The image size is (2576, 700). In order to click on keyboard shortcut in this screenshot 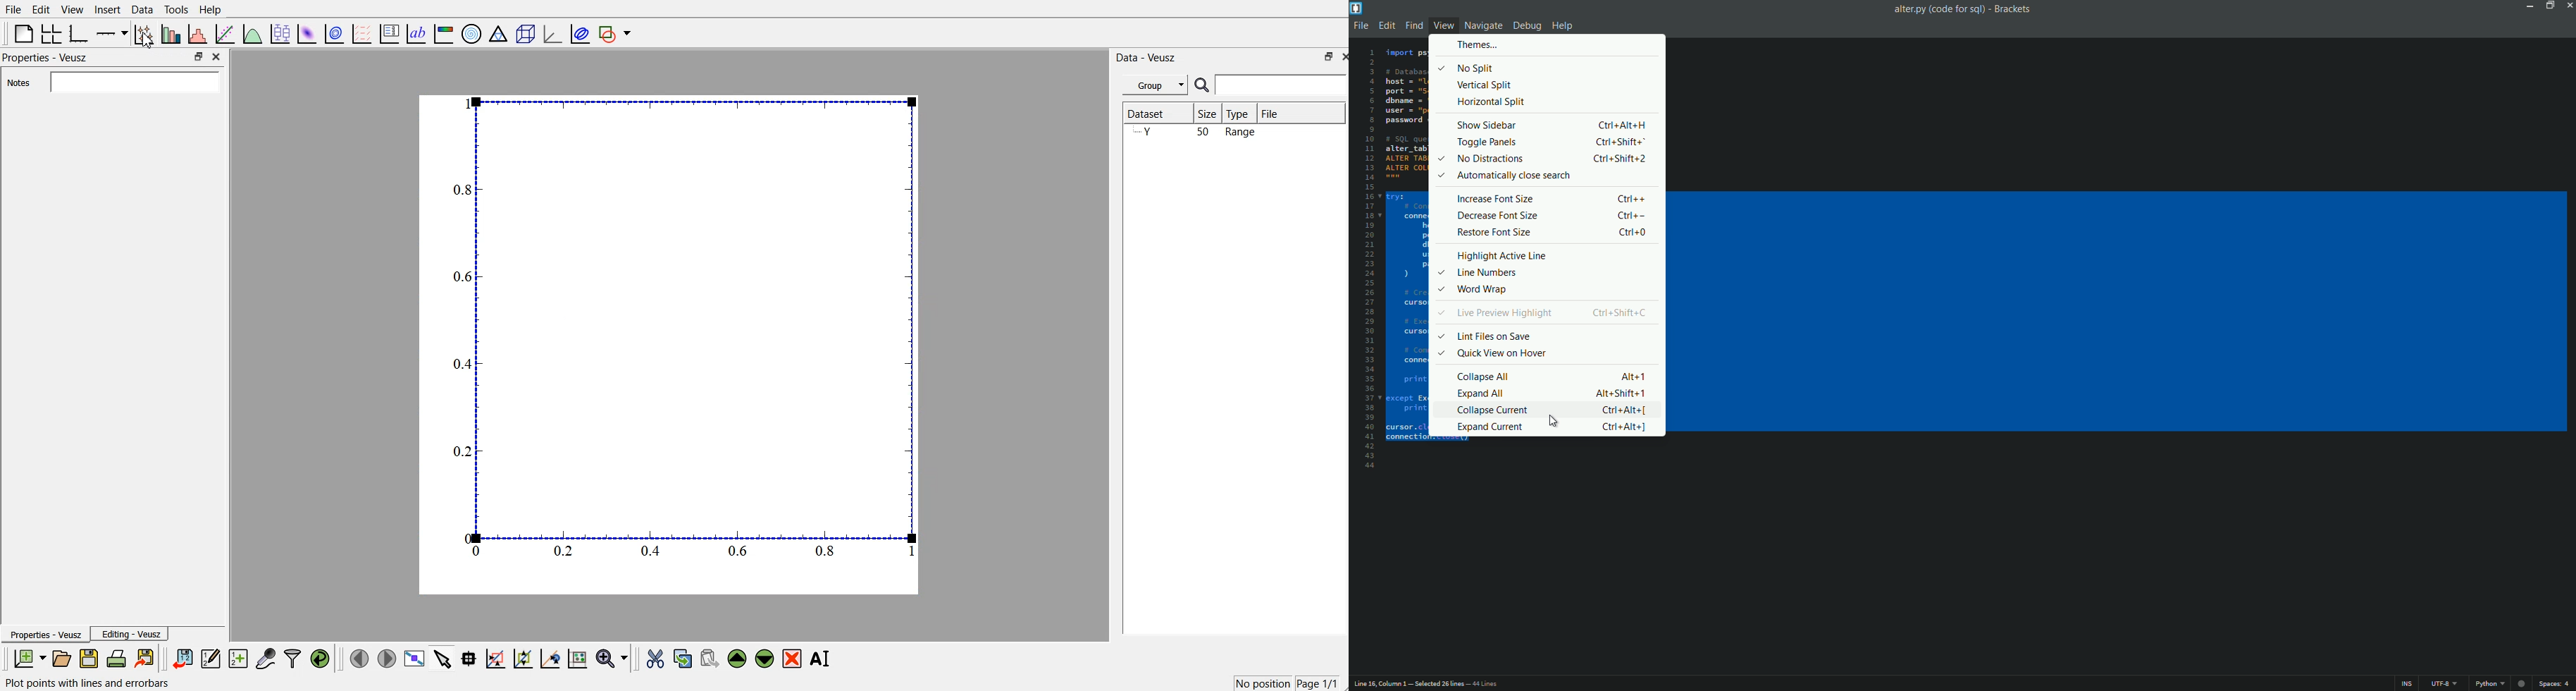, I will do `click(1623, 427)`.